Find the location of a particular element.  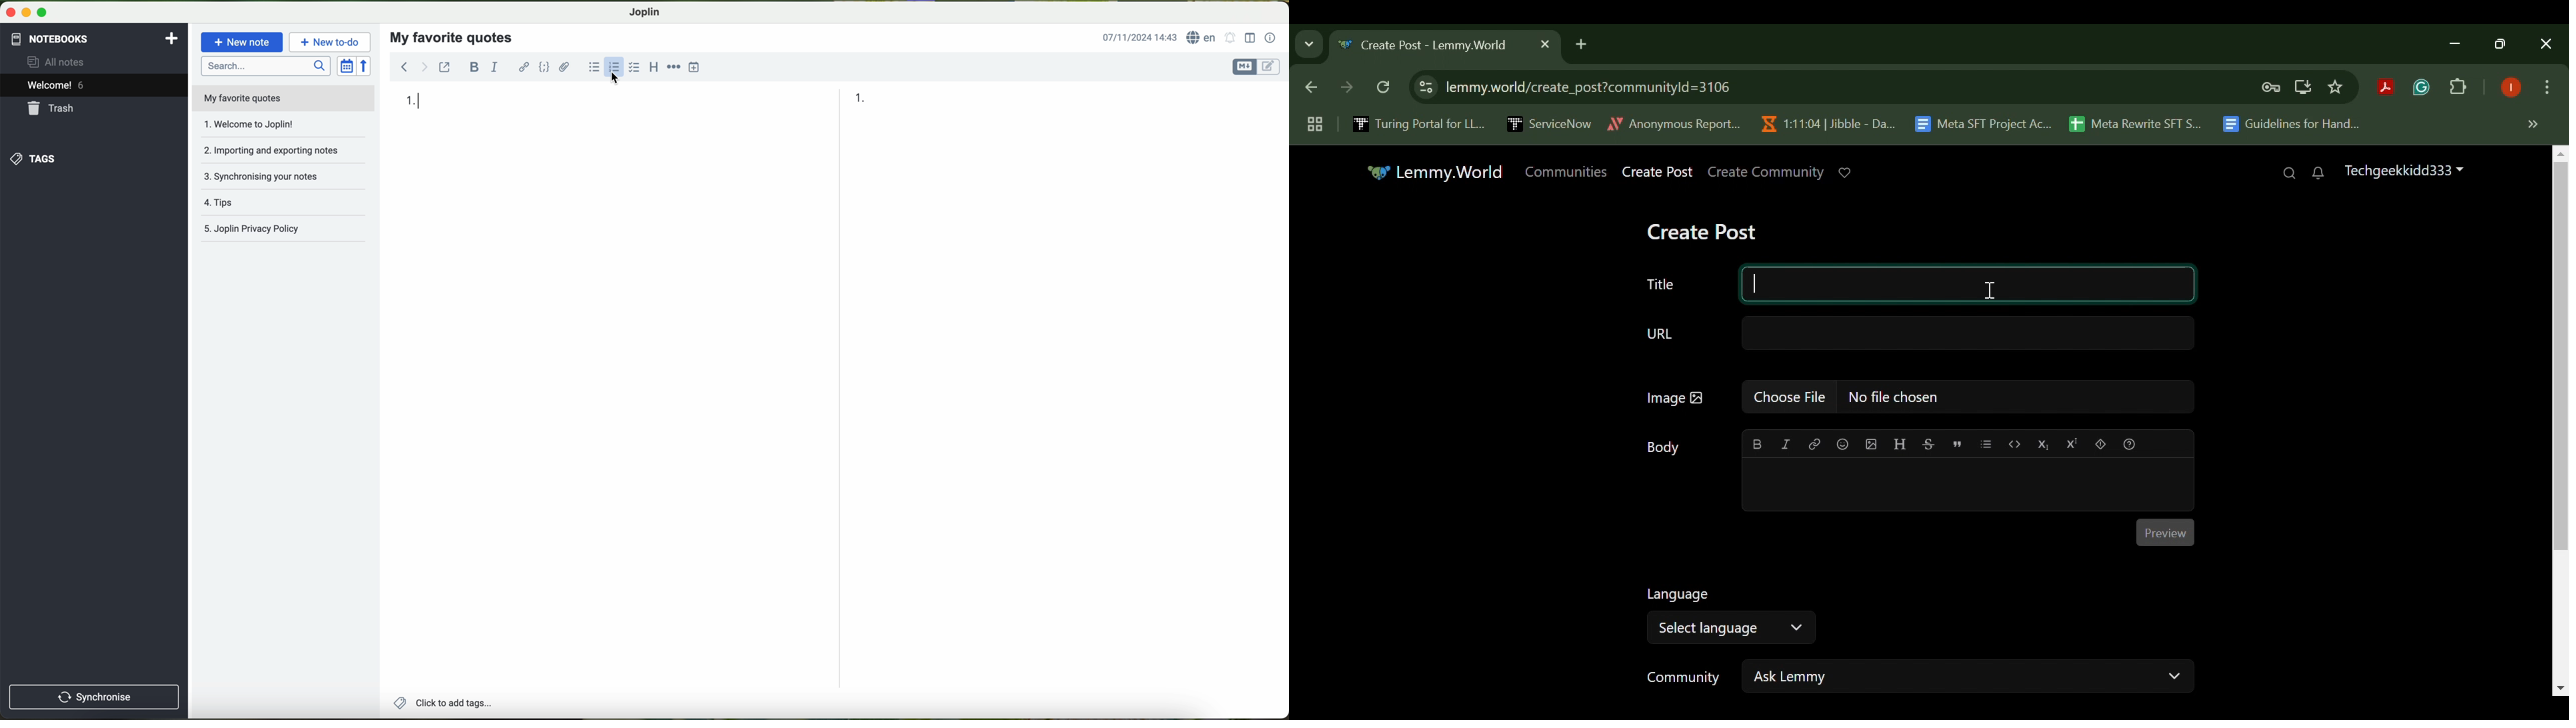

search bar is located at coordinates (264, 65).